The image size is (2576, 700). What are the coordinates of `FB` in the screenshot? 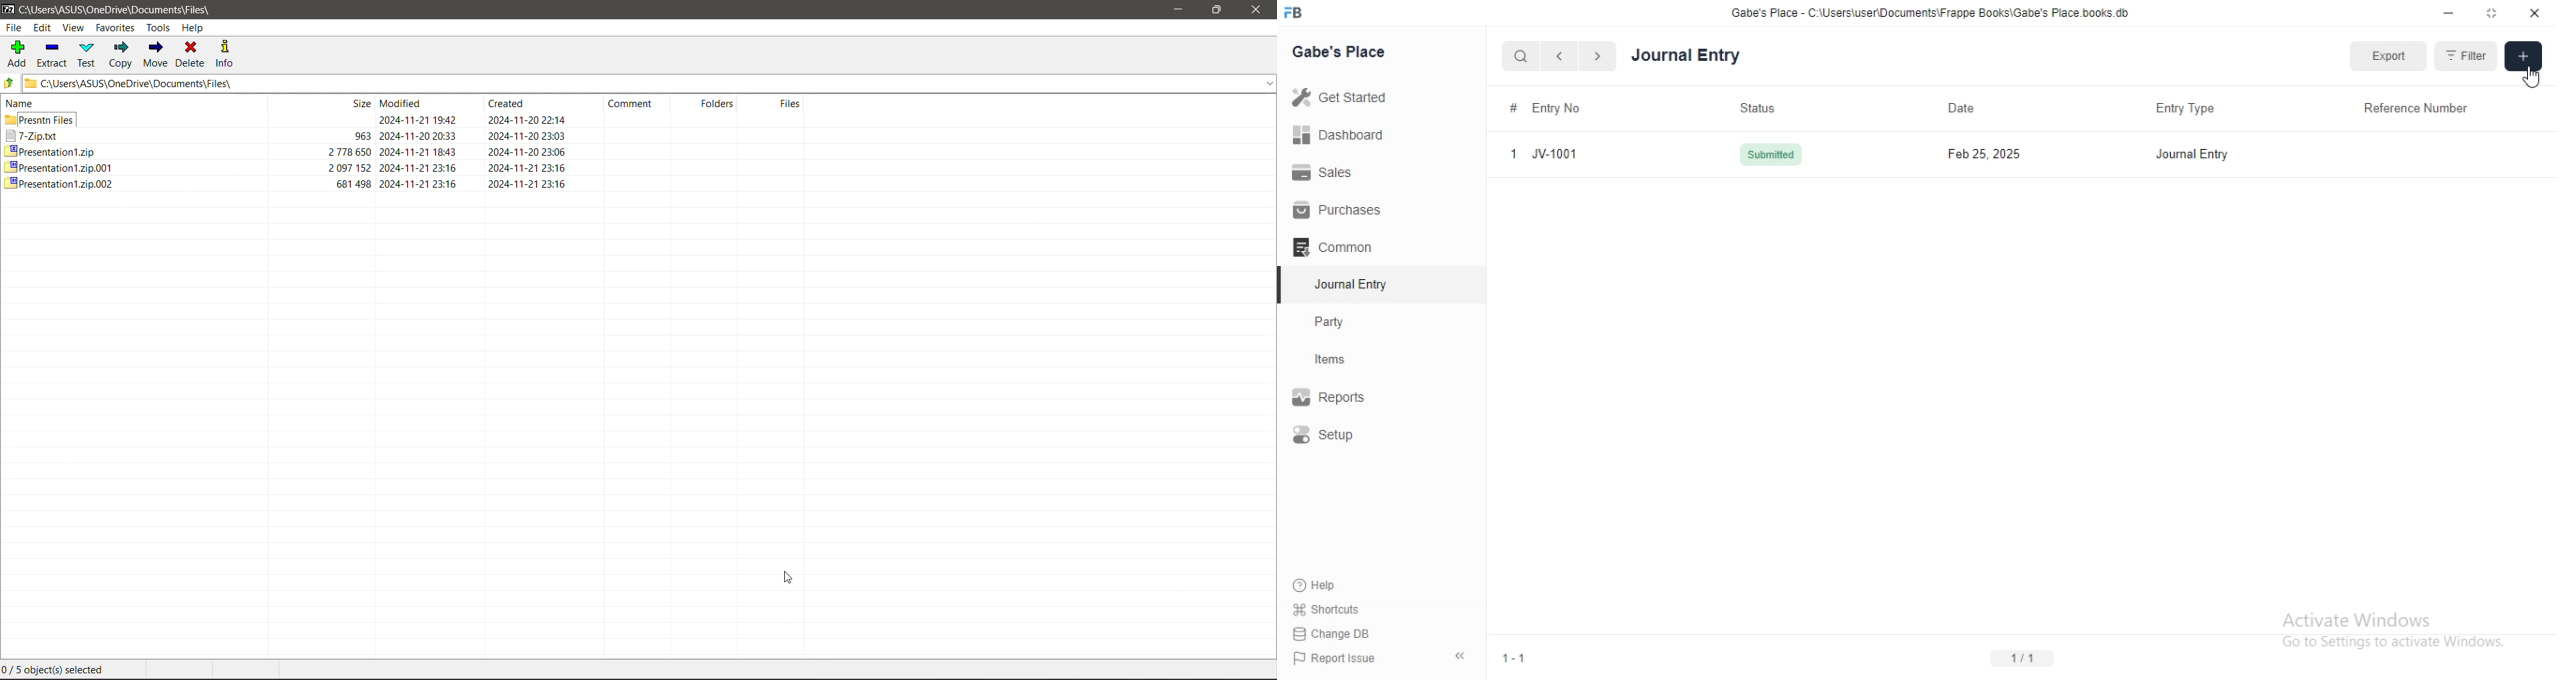 It's located at (1295, 13).